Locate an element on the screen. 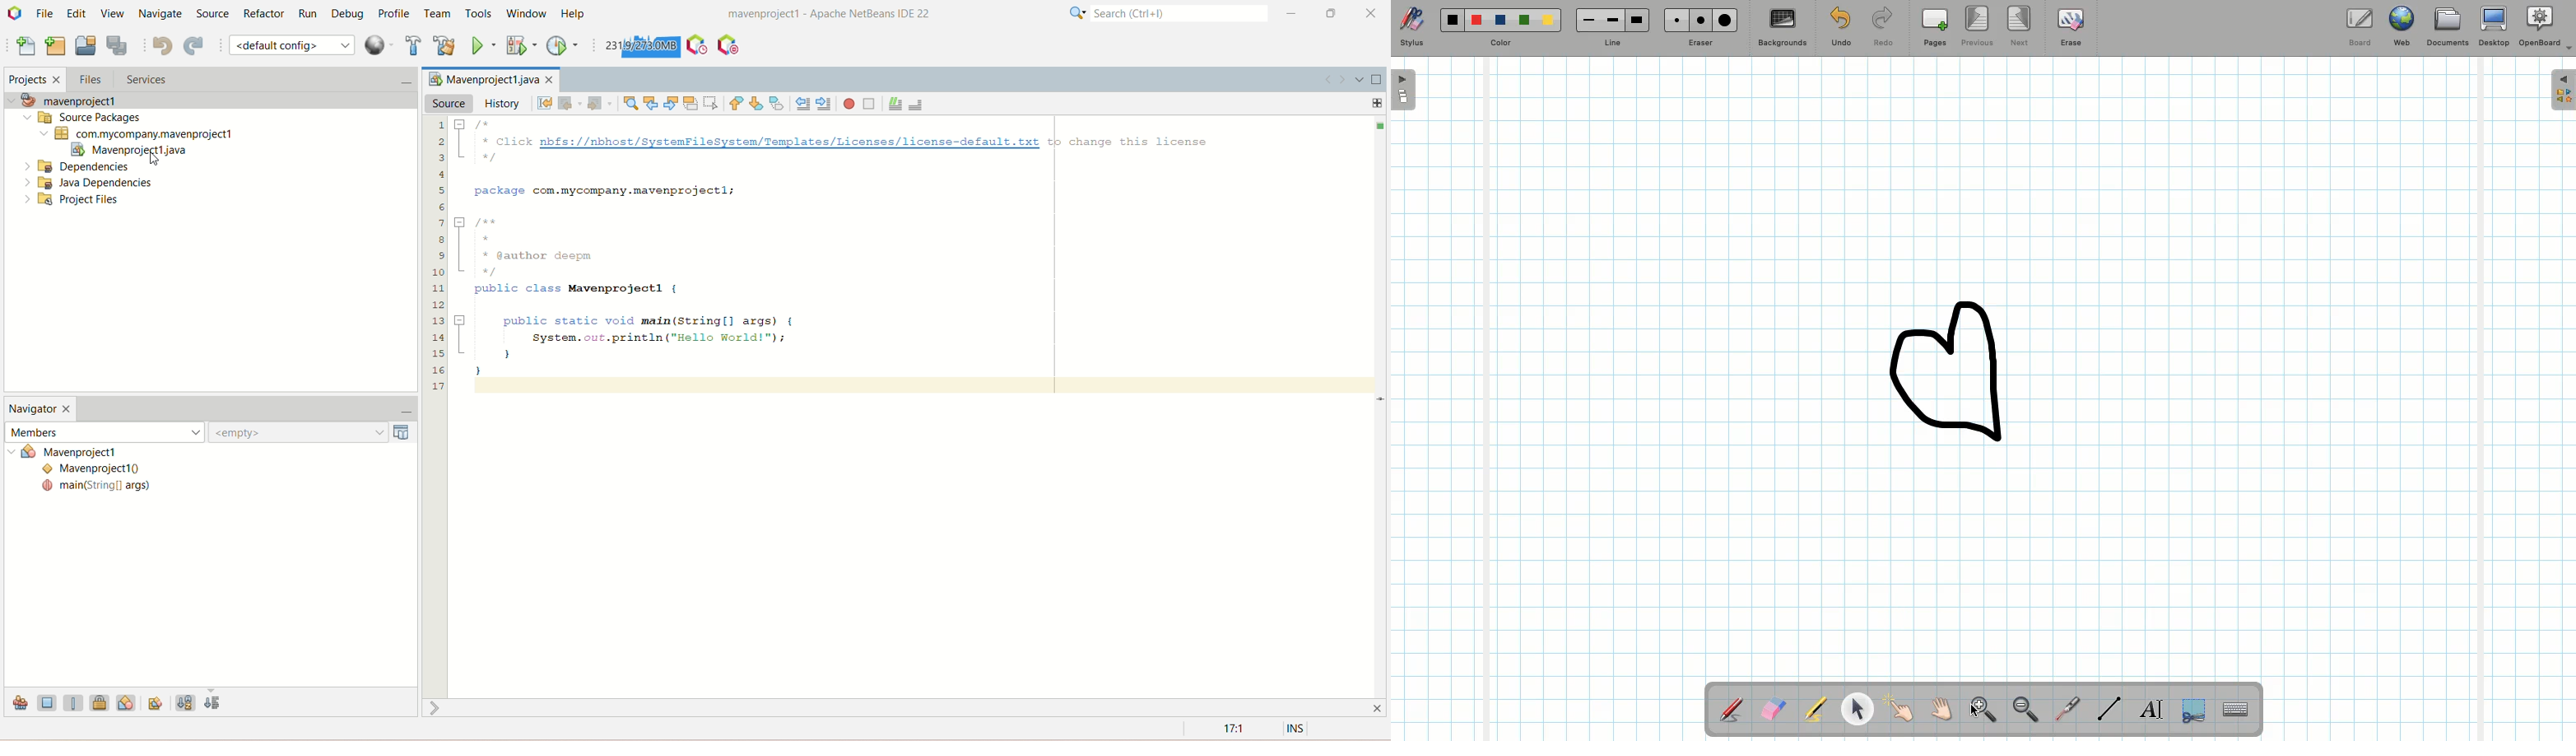 The image size is (2576, 756). find selection is located at coordinates (629, 103).